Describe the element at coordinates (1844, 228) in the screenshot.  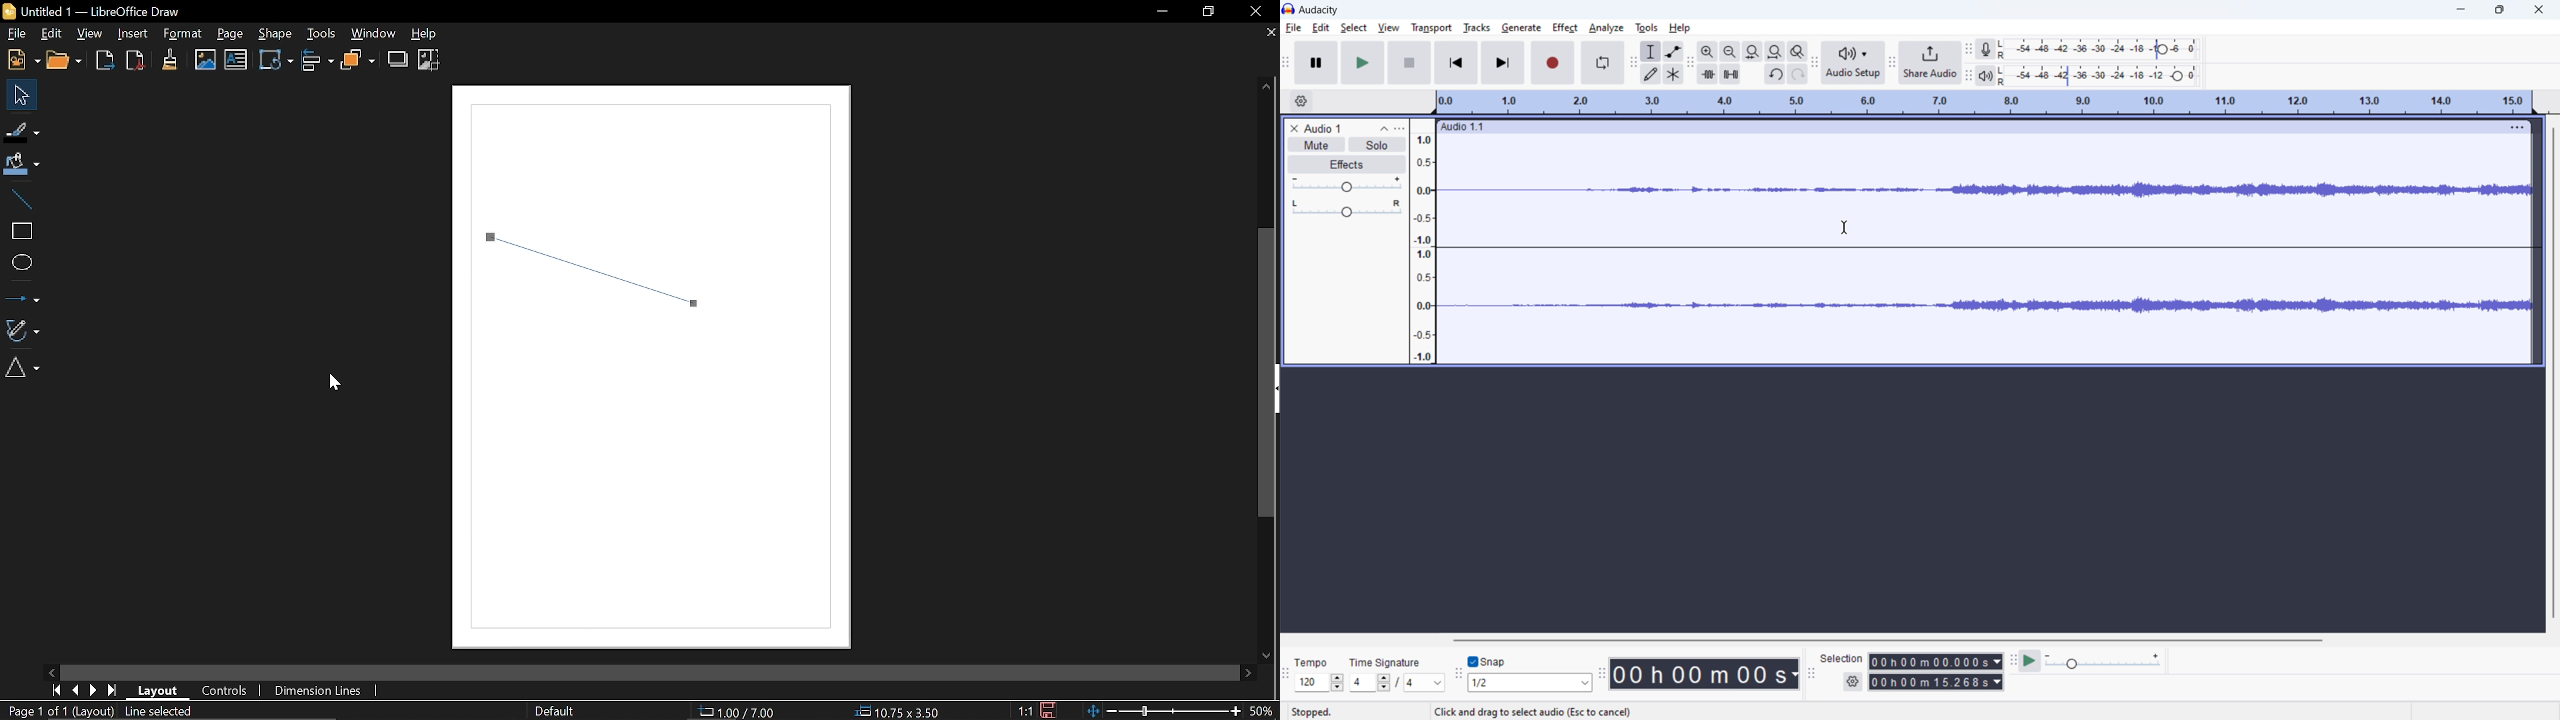
I see `cursor` at that location.